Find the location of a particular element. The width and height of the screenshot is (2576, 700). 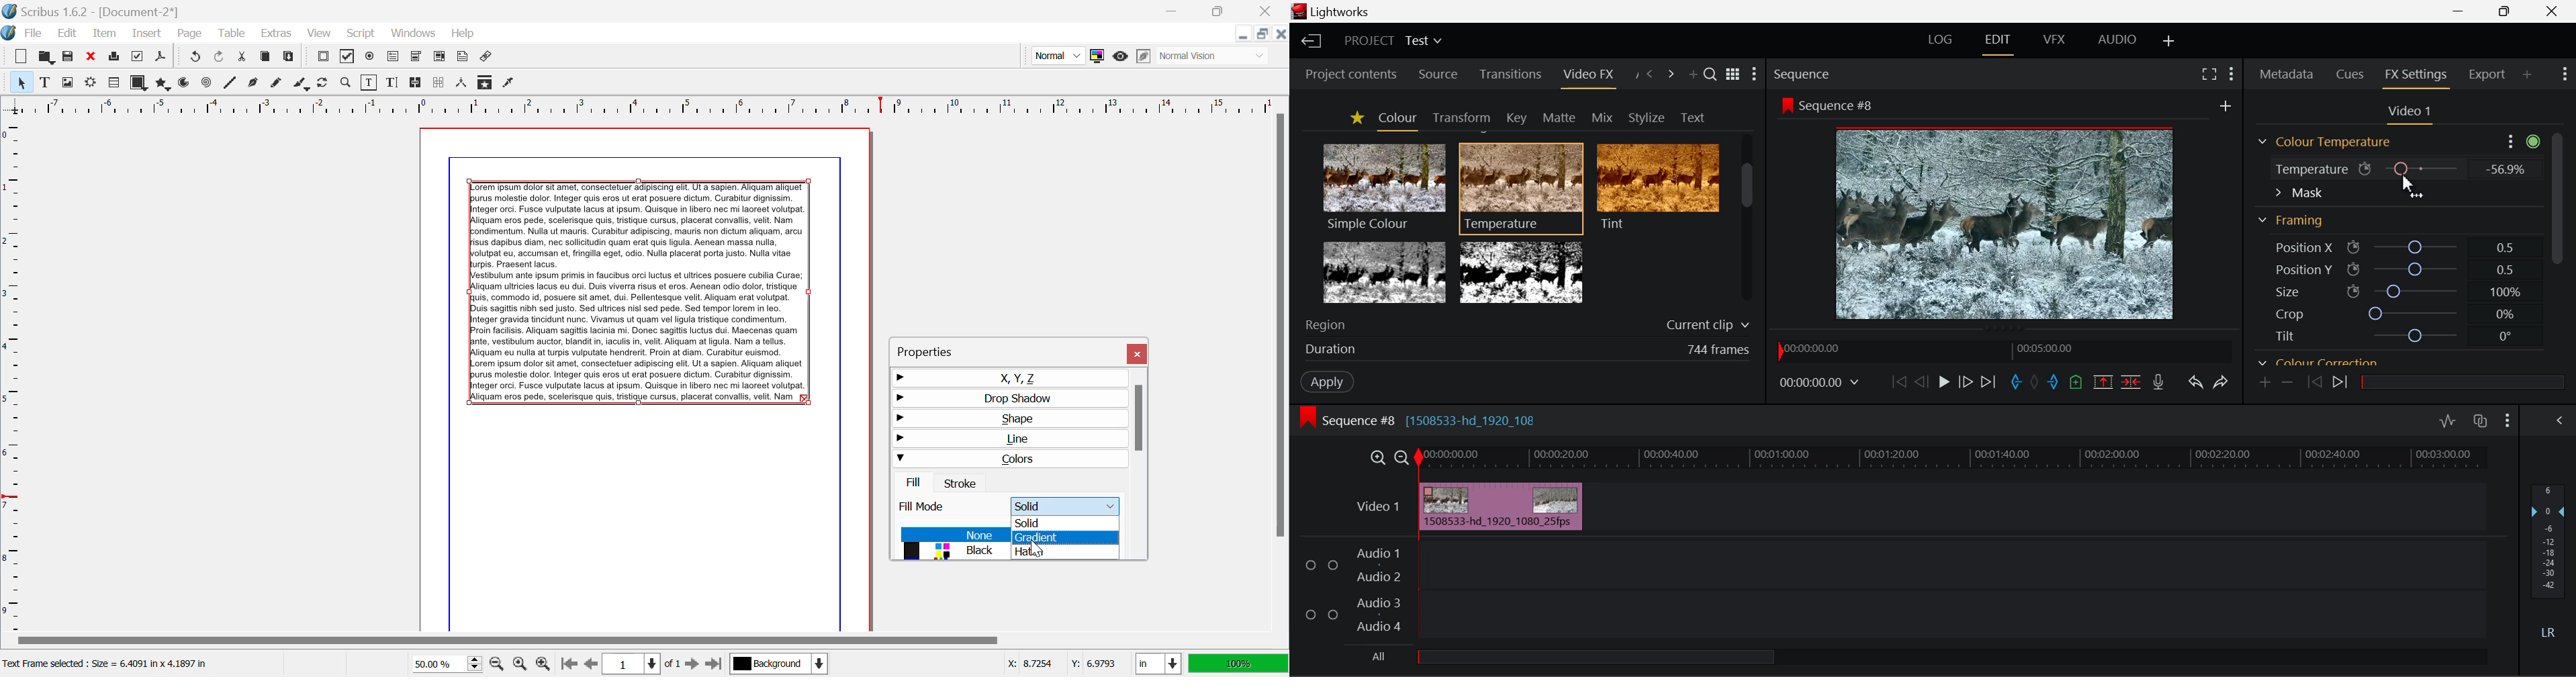

Position Y is located at coordinates (2296, 269).